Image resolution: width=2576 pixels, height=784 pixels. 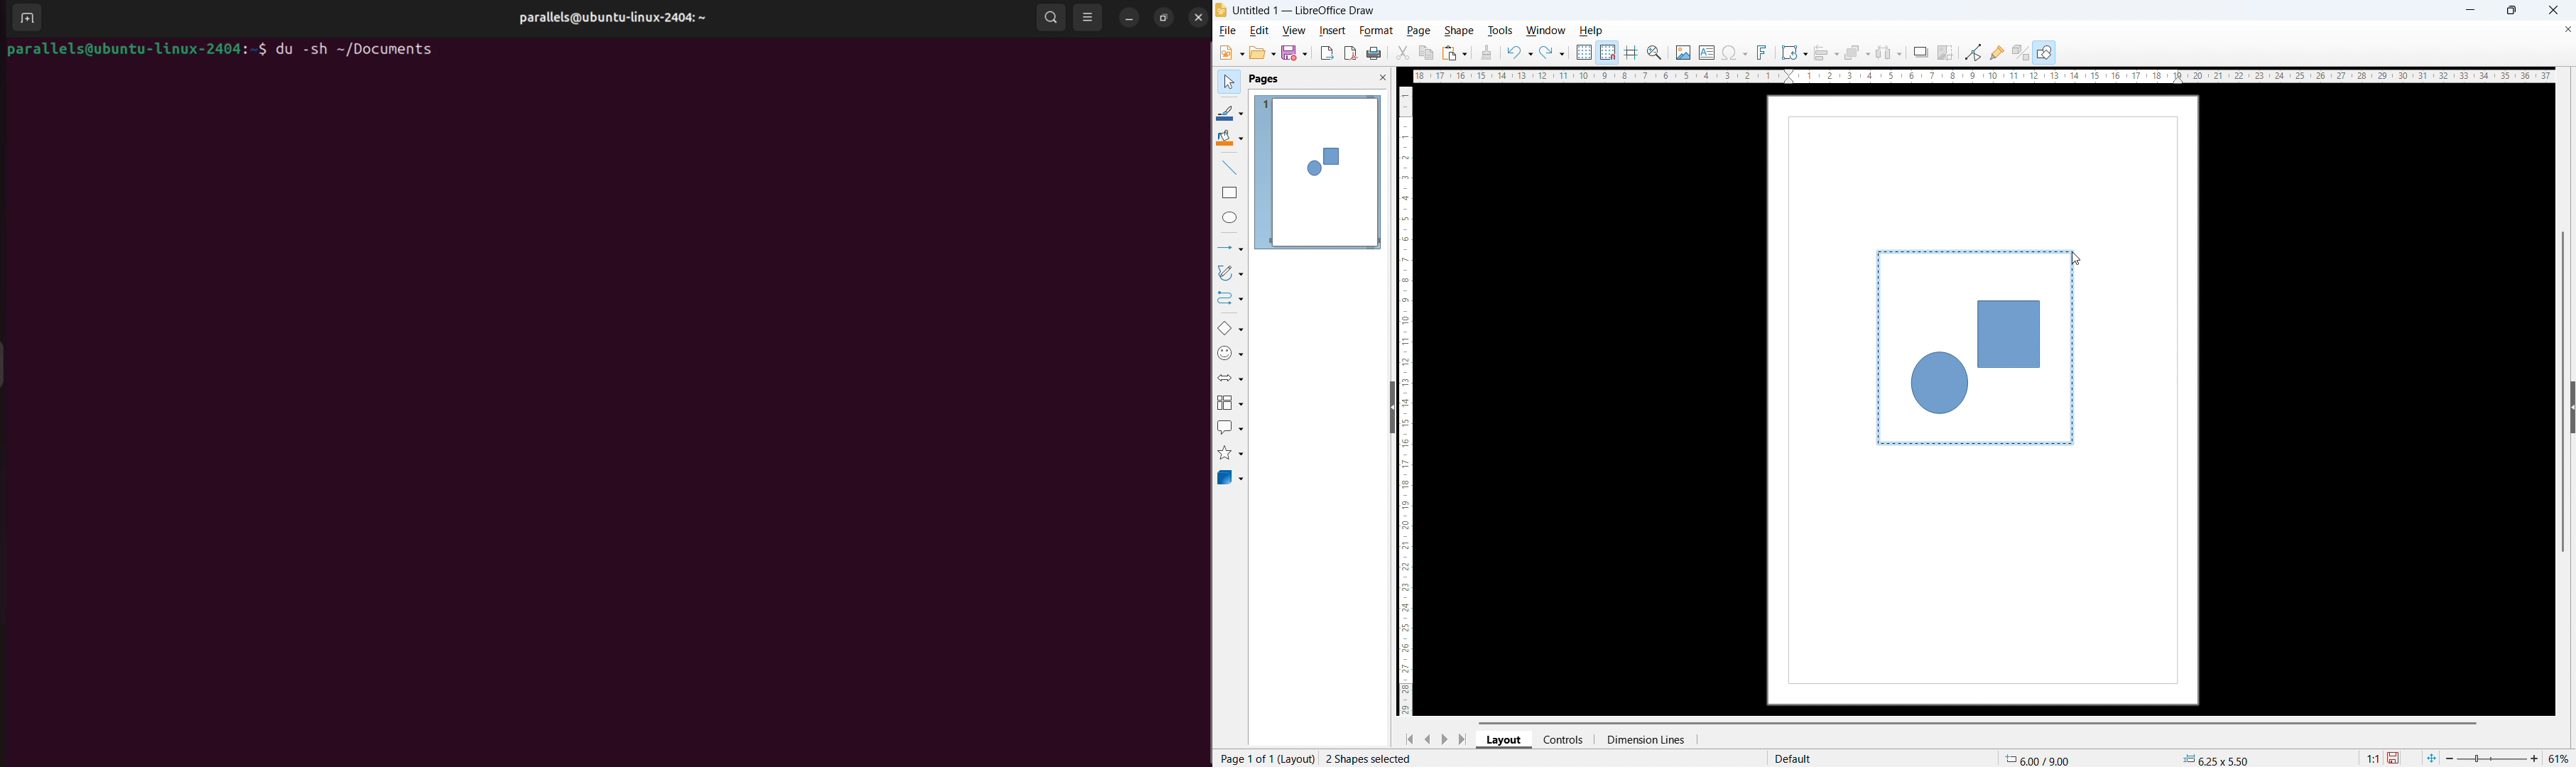 I want to click on rectangle, so click(x=1229, y=192).